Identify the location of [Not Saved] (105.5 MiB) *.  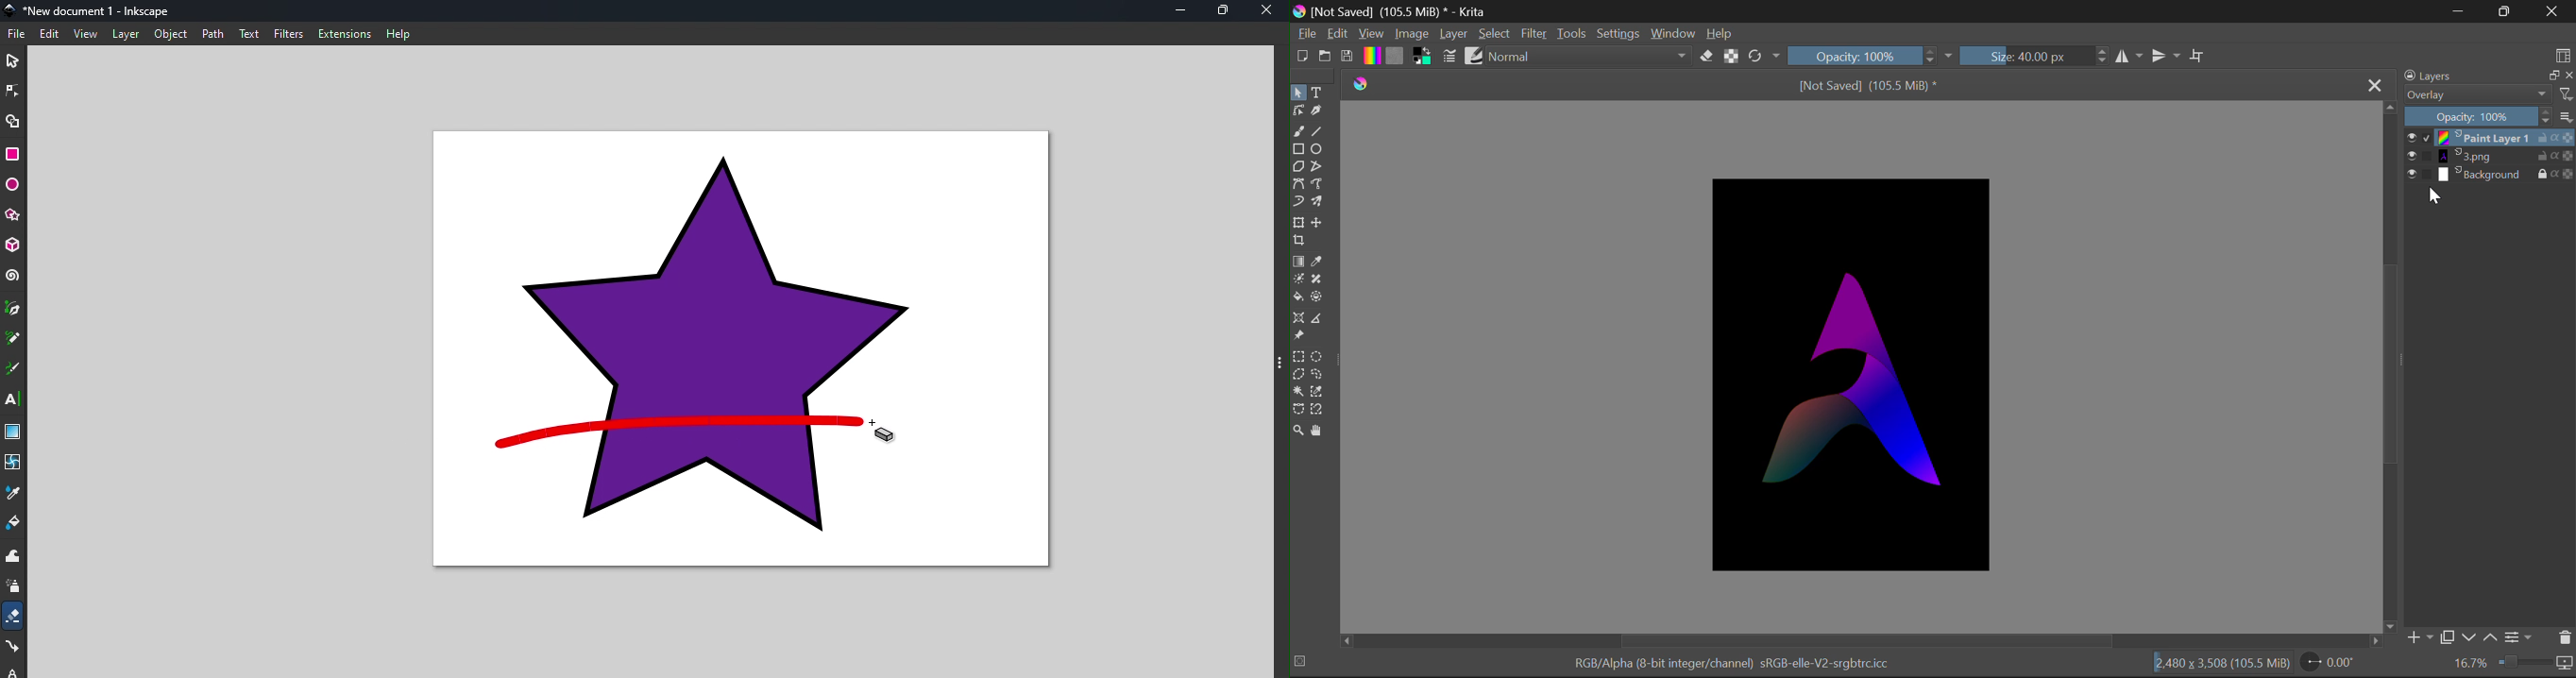
(1867, 84).